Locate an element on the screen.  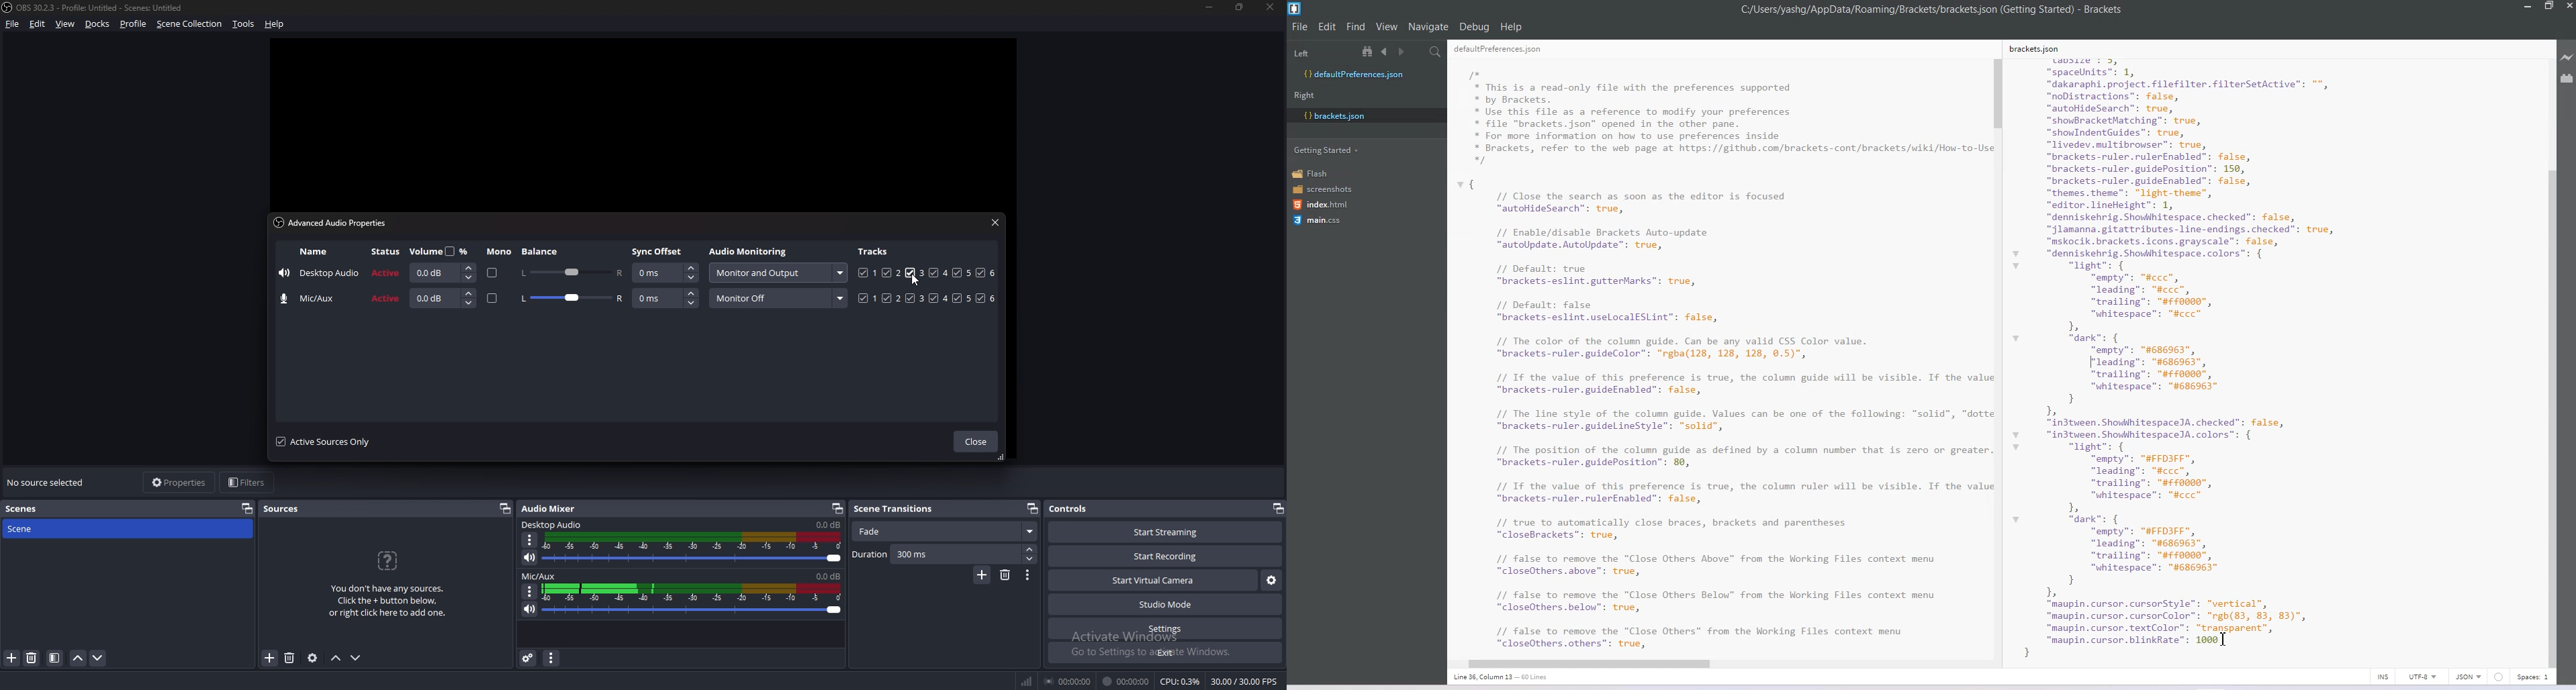
controls is located at coordinates (1078, 508).